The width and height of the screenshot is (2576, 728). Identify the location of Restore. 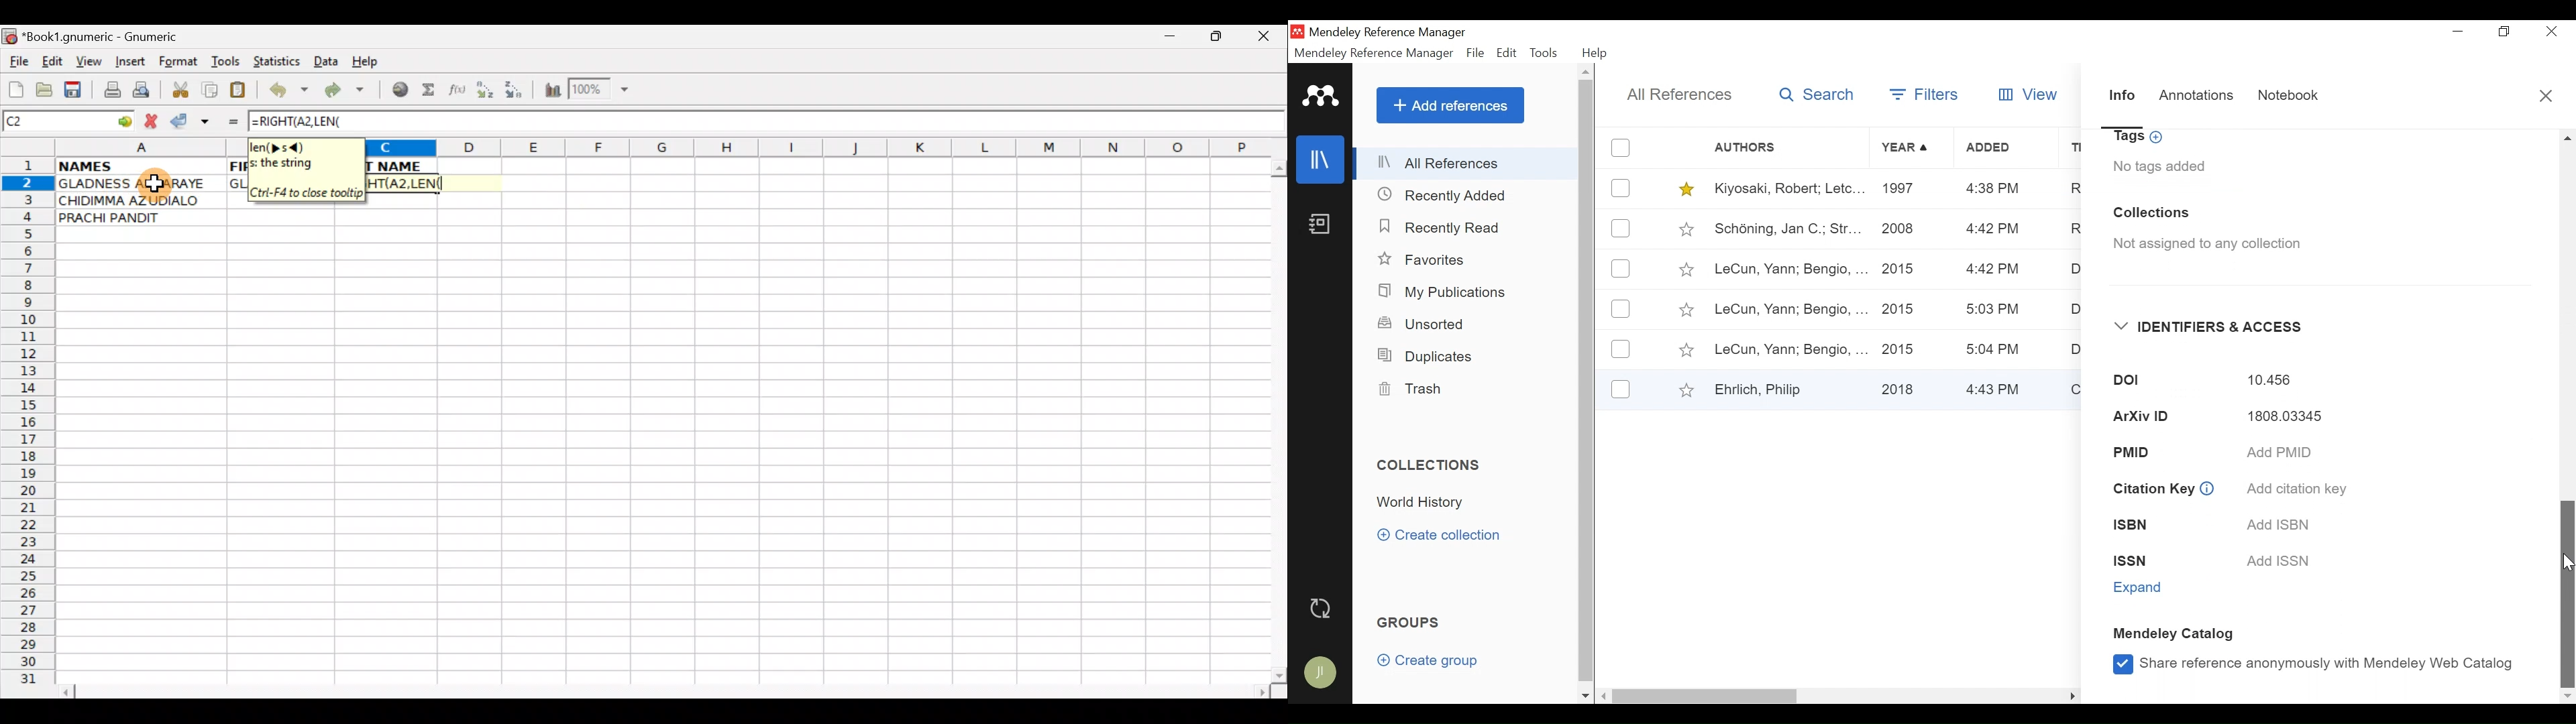
(2504, 32).